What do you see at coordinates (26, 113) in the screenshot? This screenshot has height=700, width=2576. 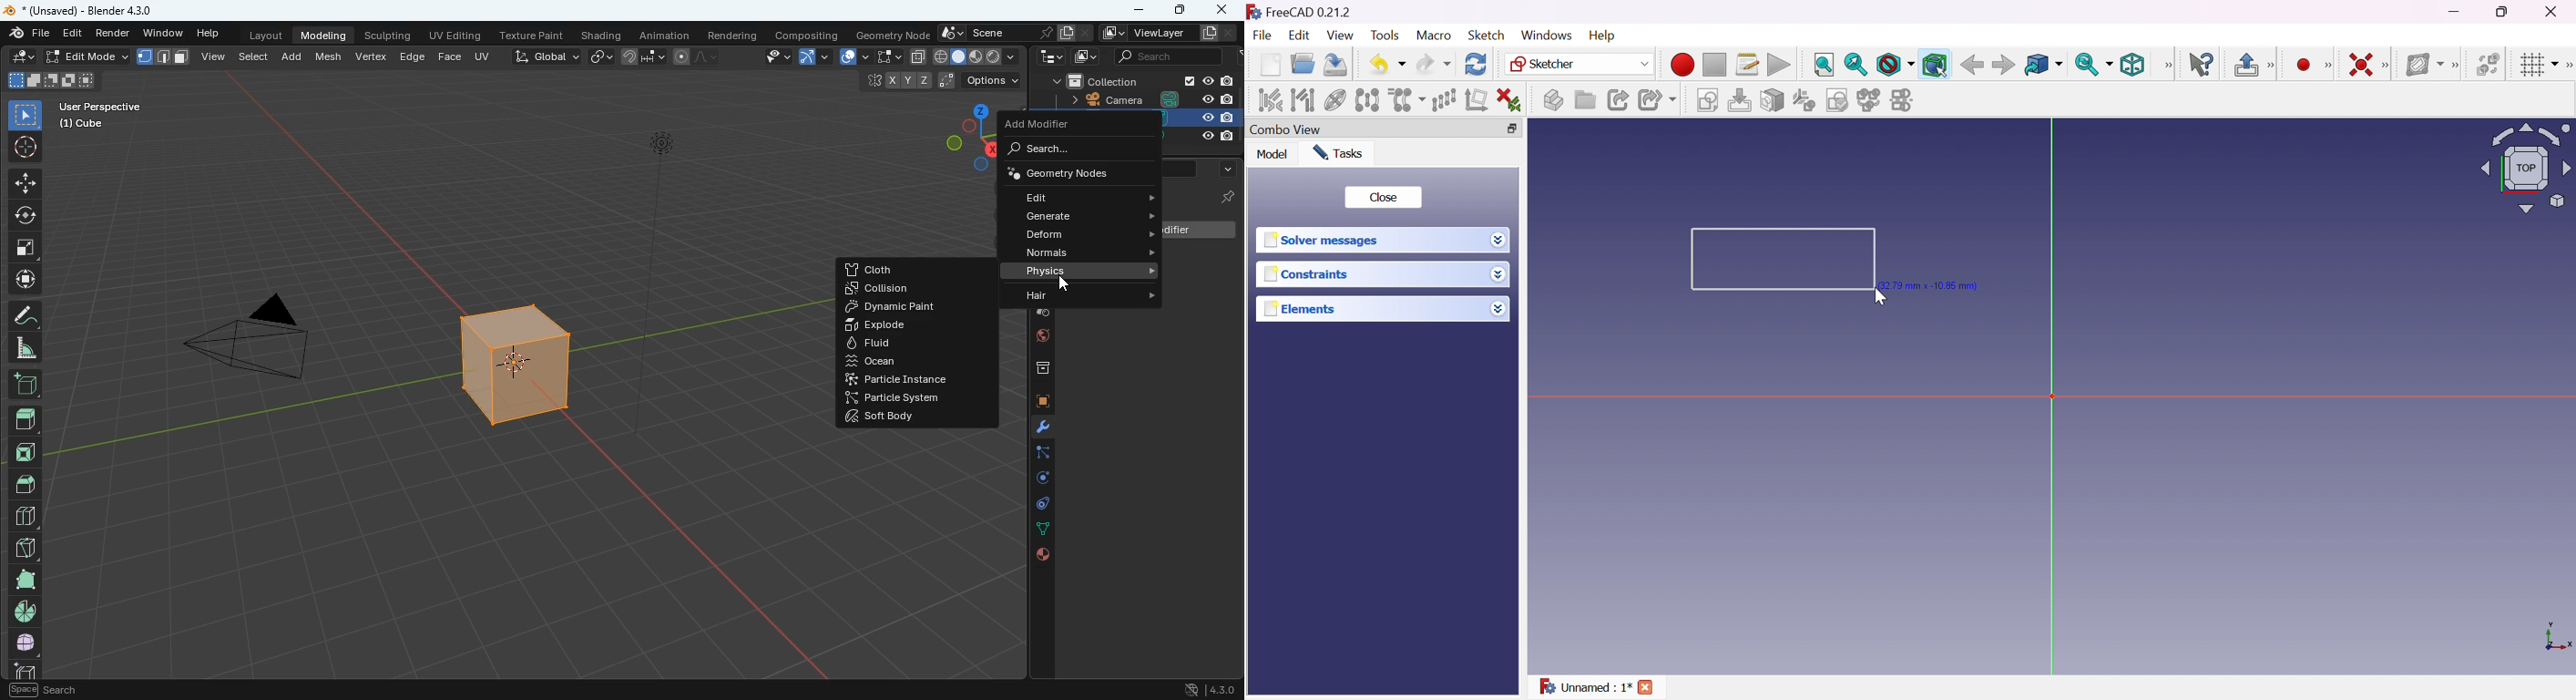 I see `select` at bounding box center [26, 113].